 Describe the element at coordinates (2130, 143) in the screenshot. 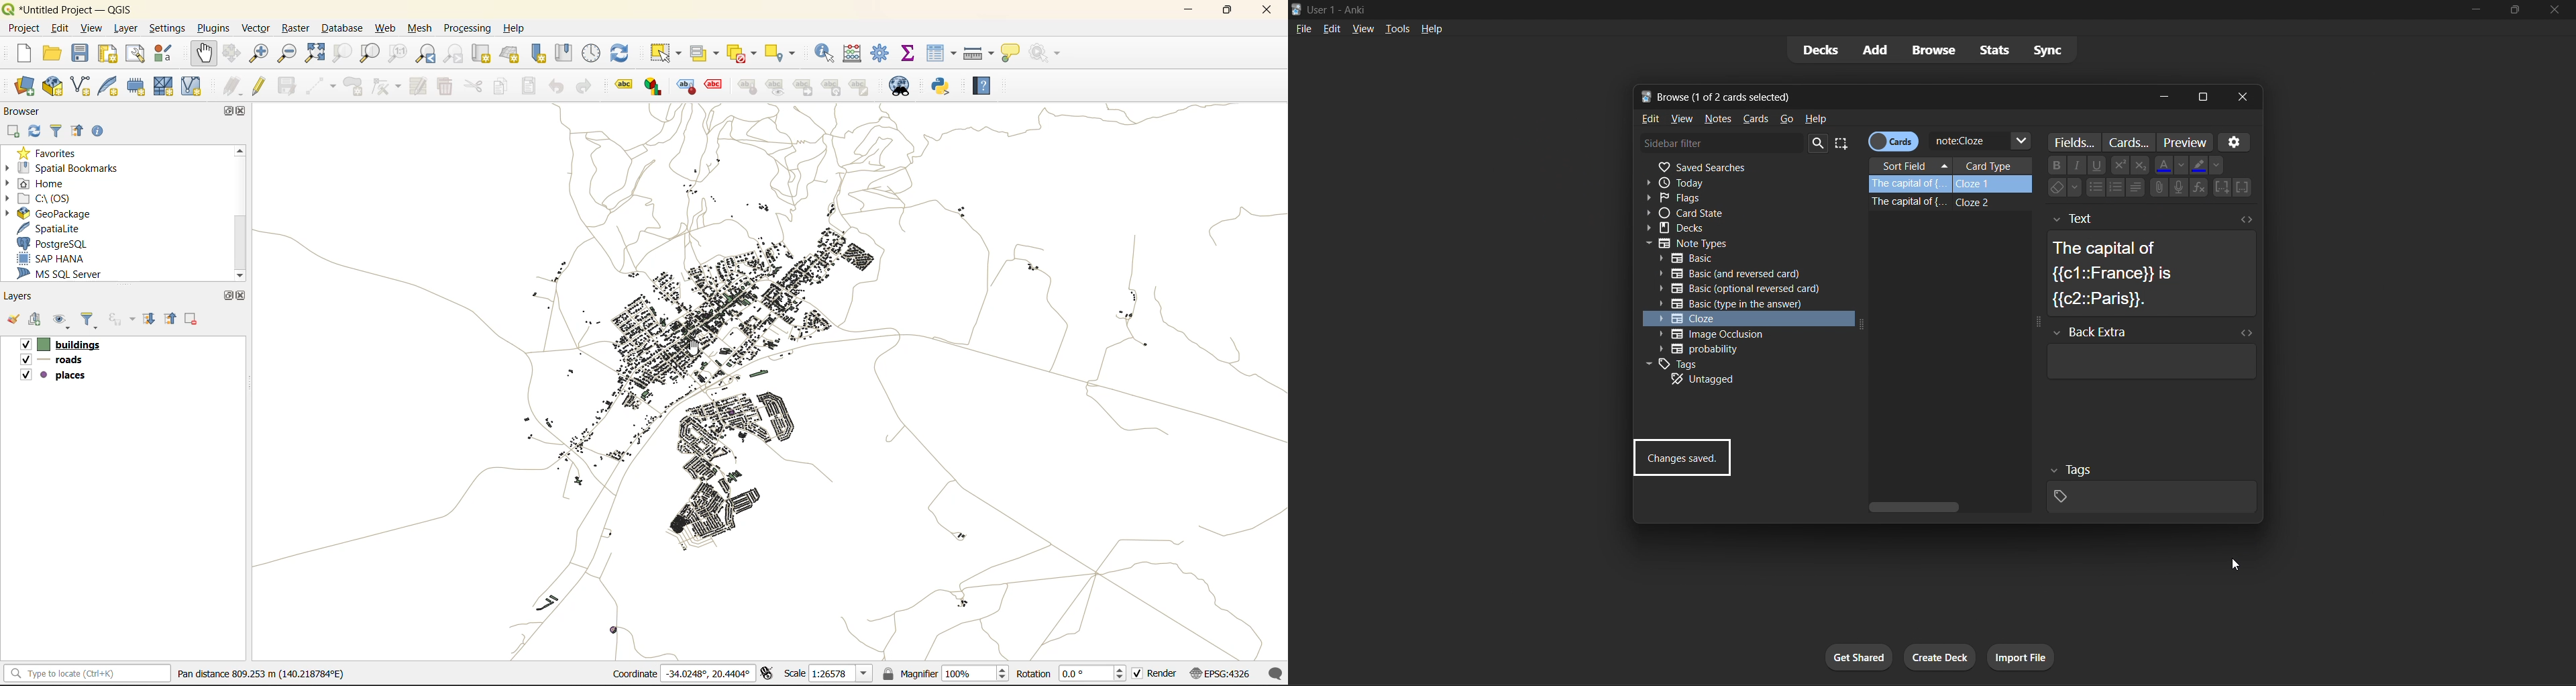

I see `customize card template` at that location.